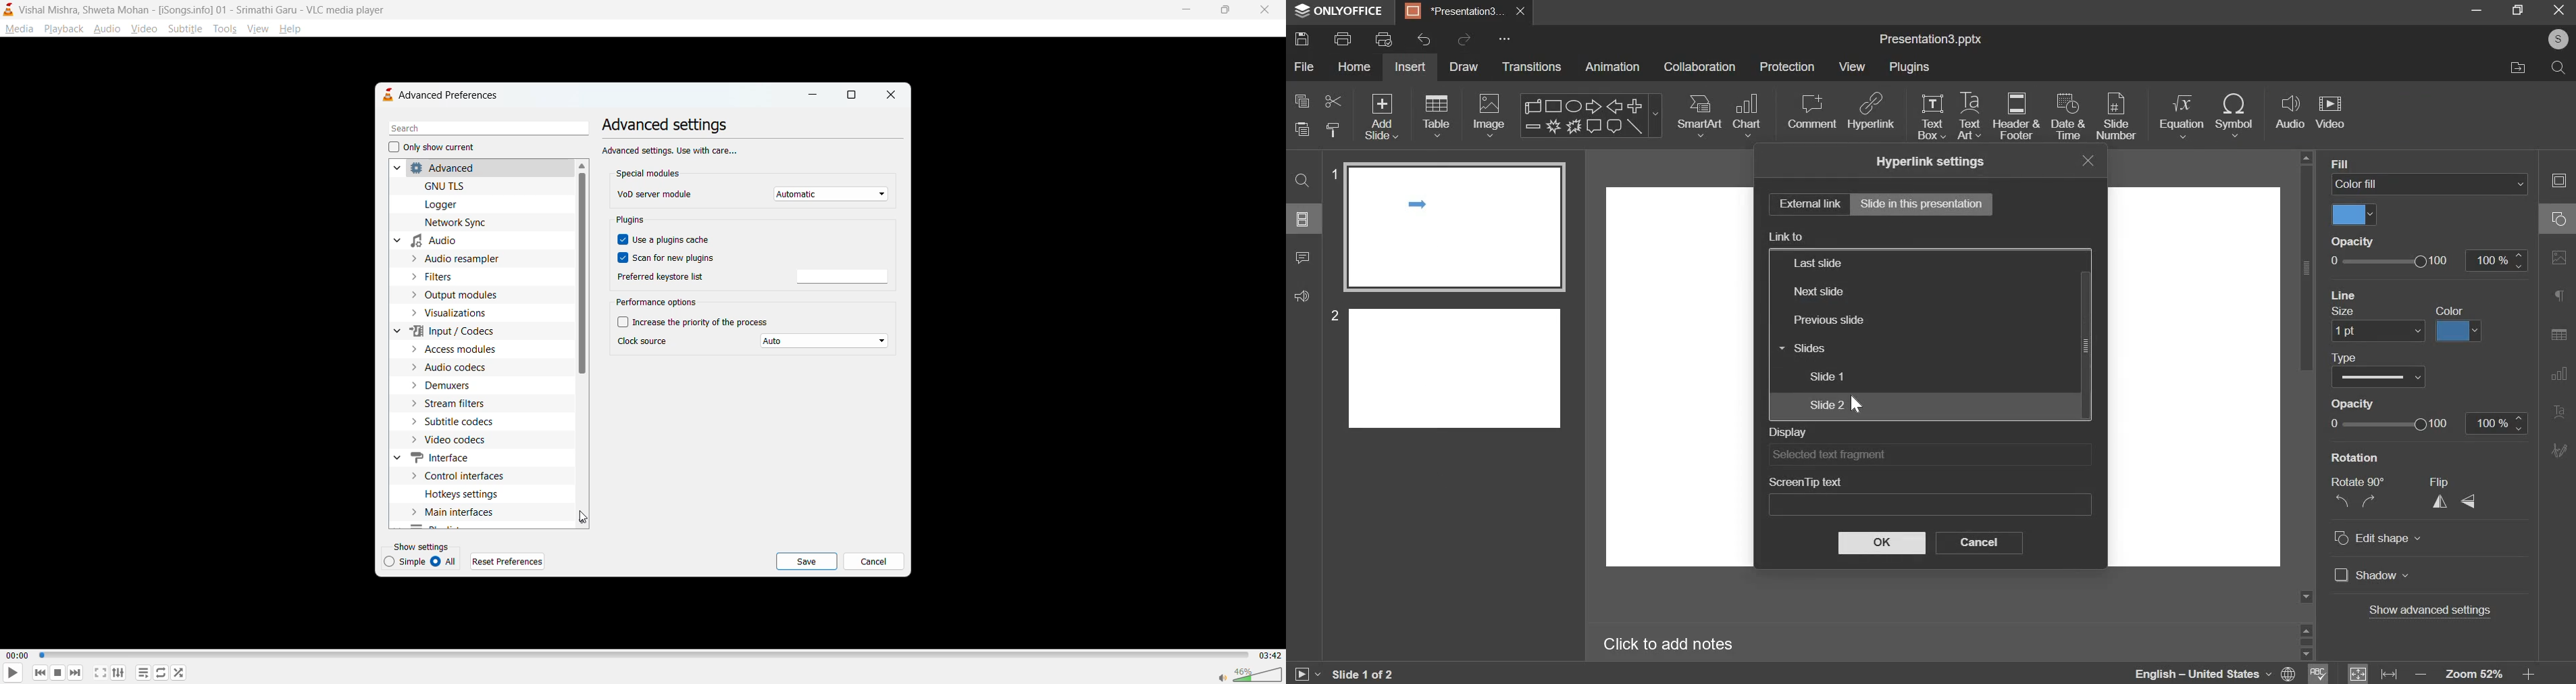 Image resolution: width=2576 pixels, height=700 pixels. I want to click on Previous slide, so click(1845, 322).